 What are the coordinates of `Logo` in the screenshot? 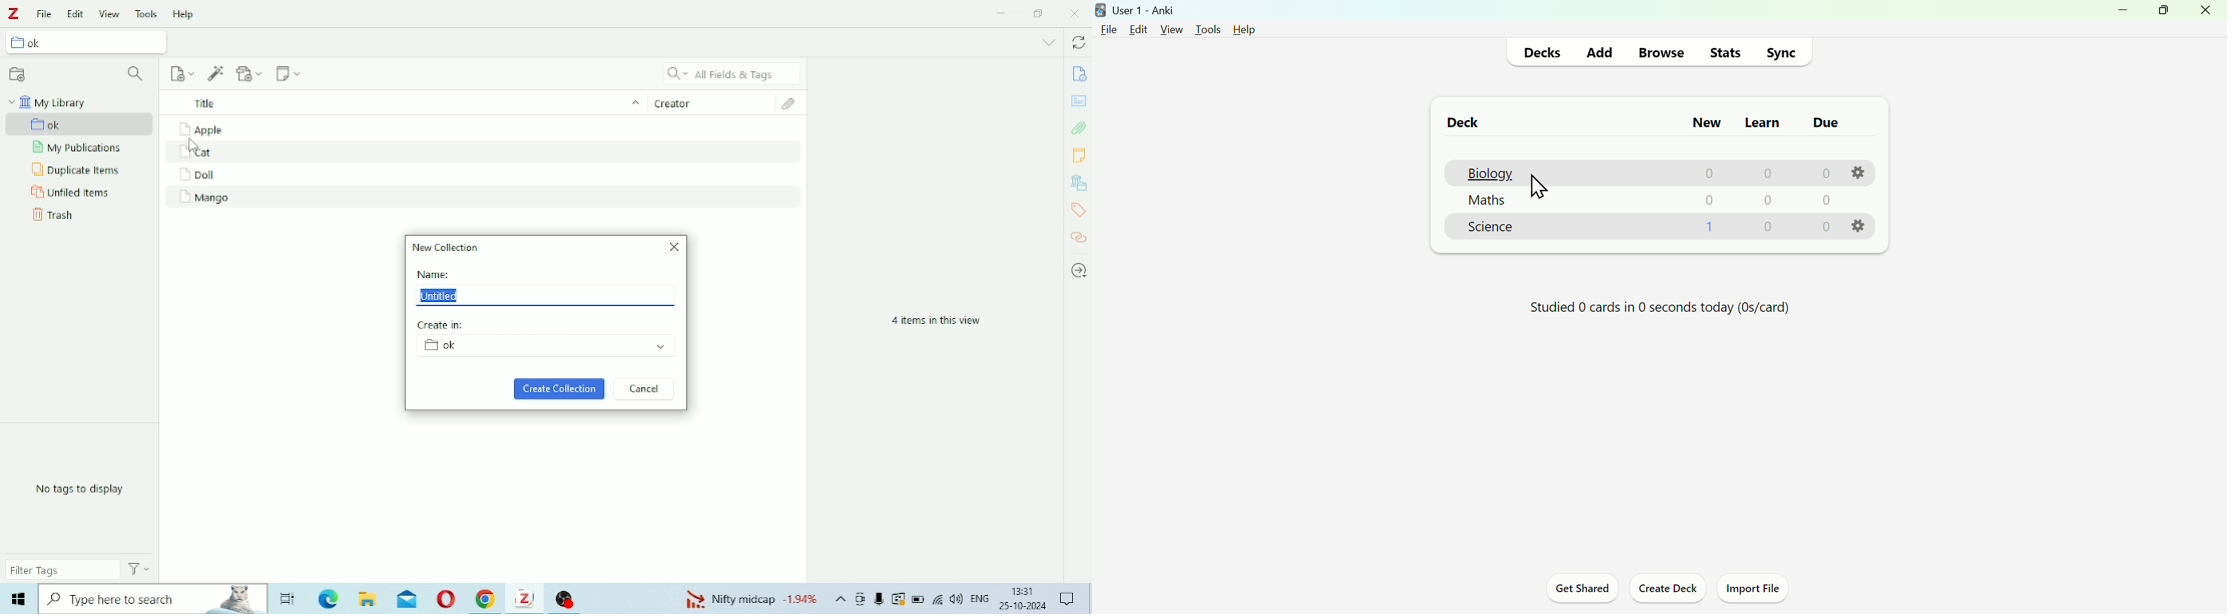 It's located at (12, 14).